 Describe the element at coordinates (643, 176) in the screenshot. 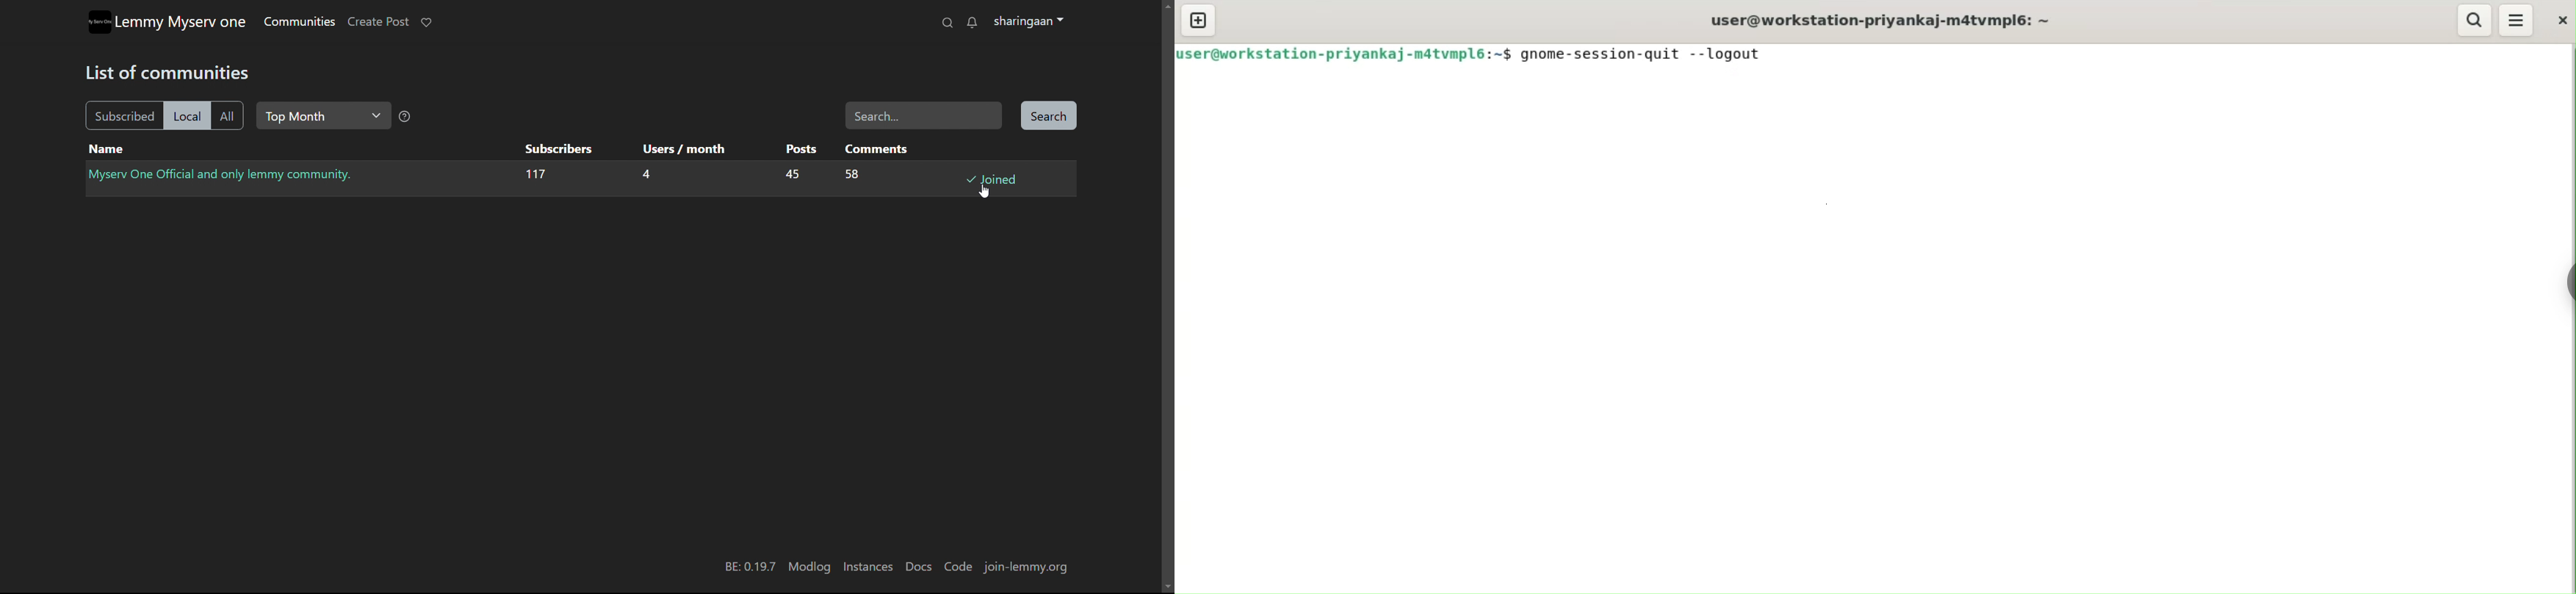

I see `4` at that location.